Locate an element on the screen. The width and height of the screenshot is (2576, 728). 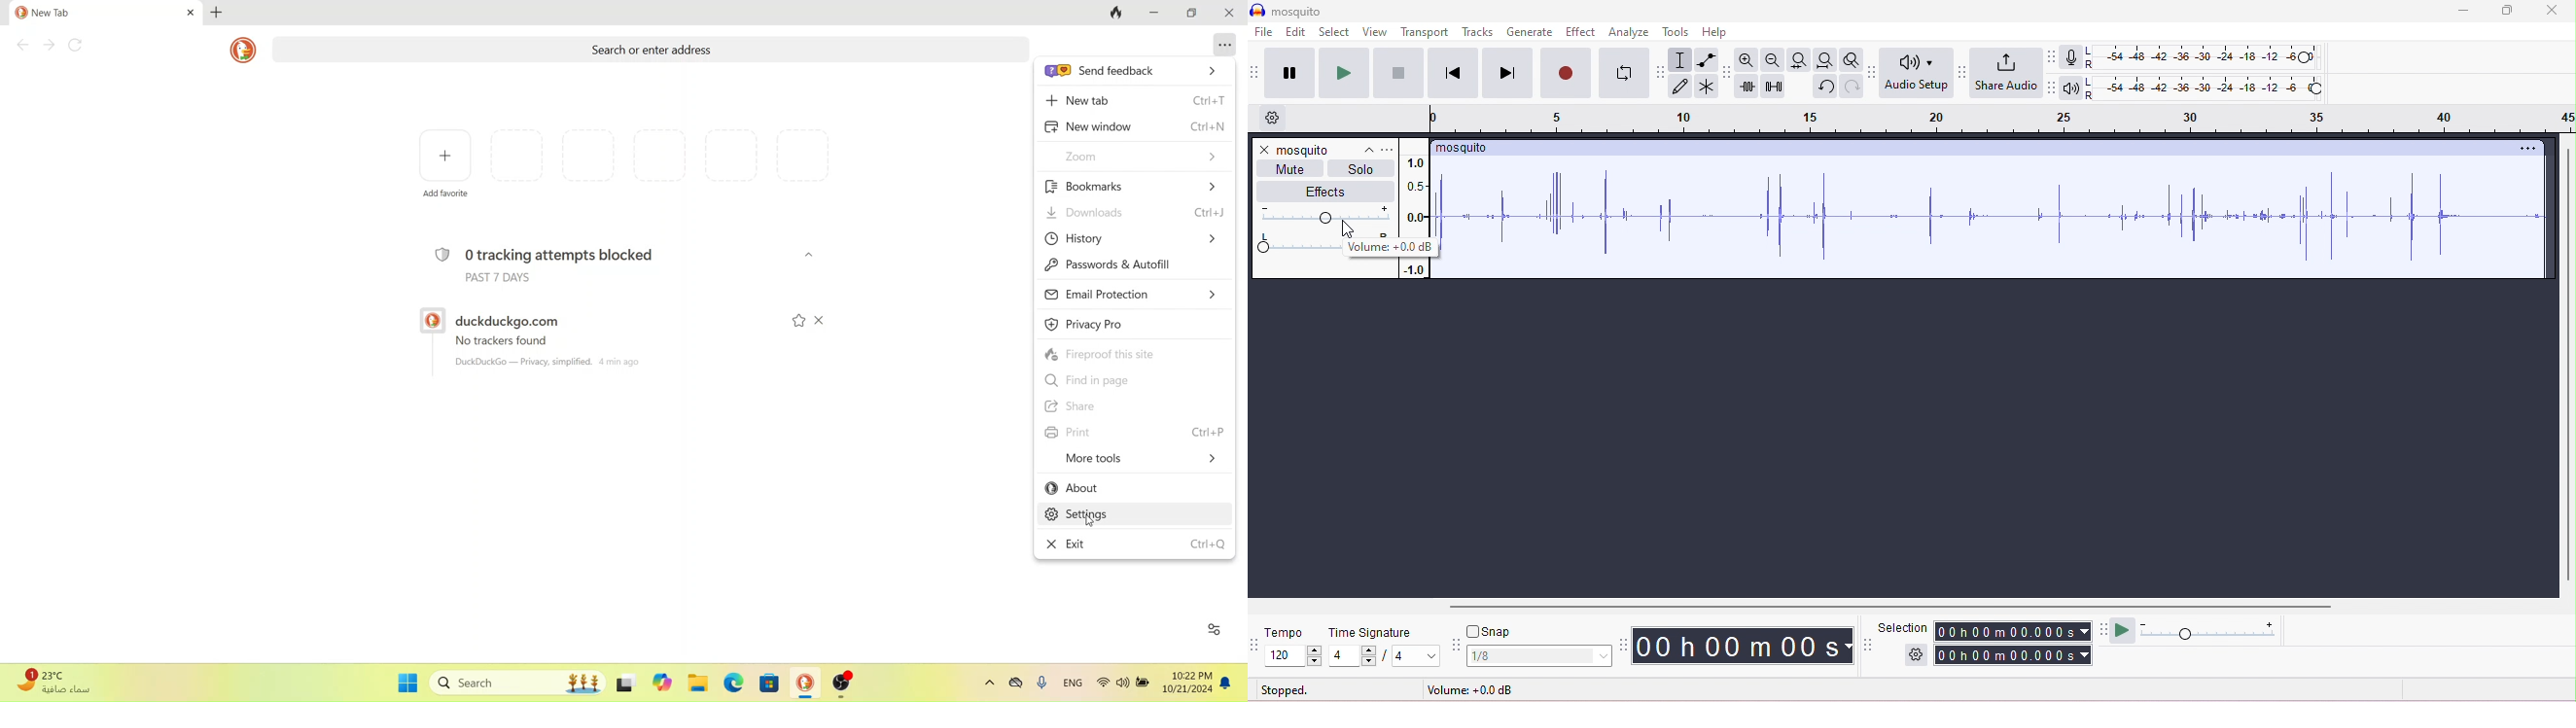
view is located at coordinates (1375, 31).